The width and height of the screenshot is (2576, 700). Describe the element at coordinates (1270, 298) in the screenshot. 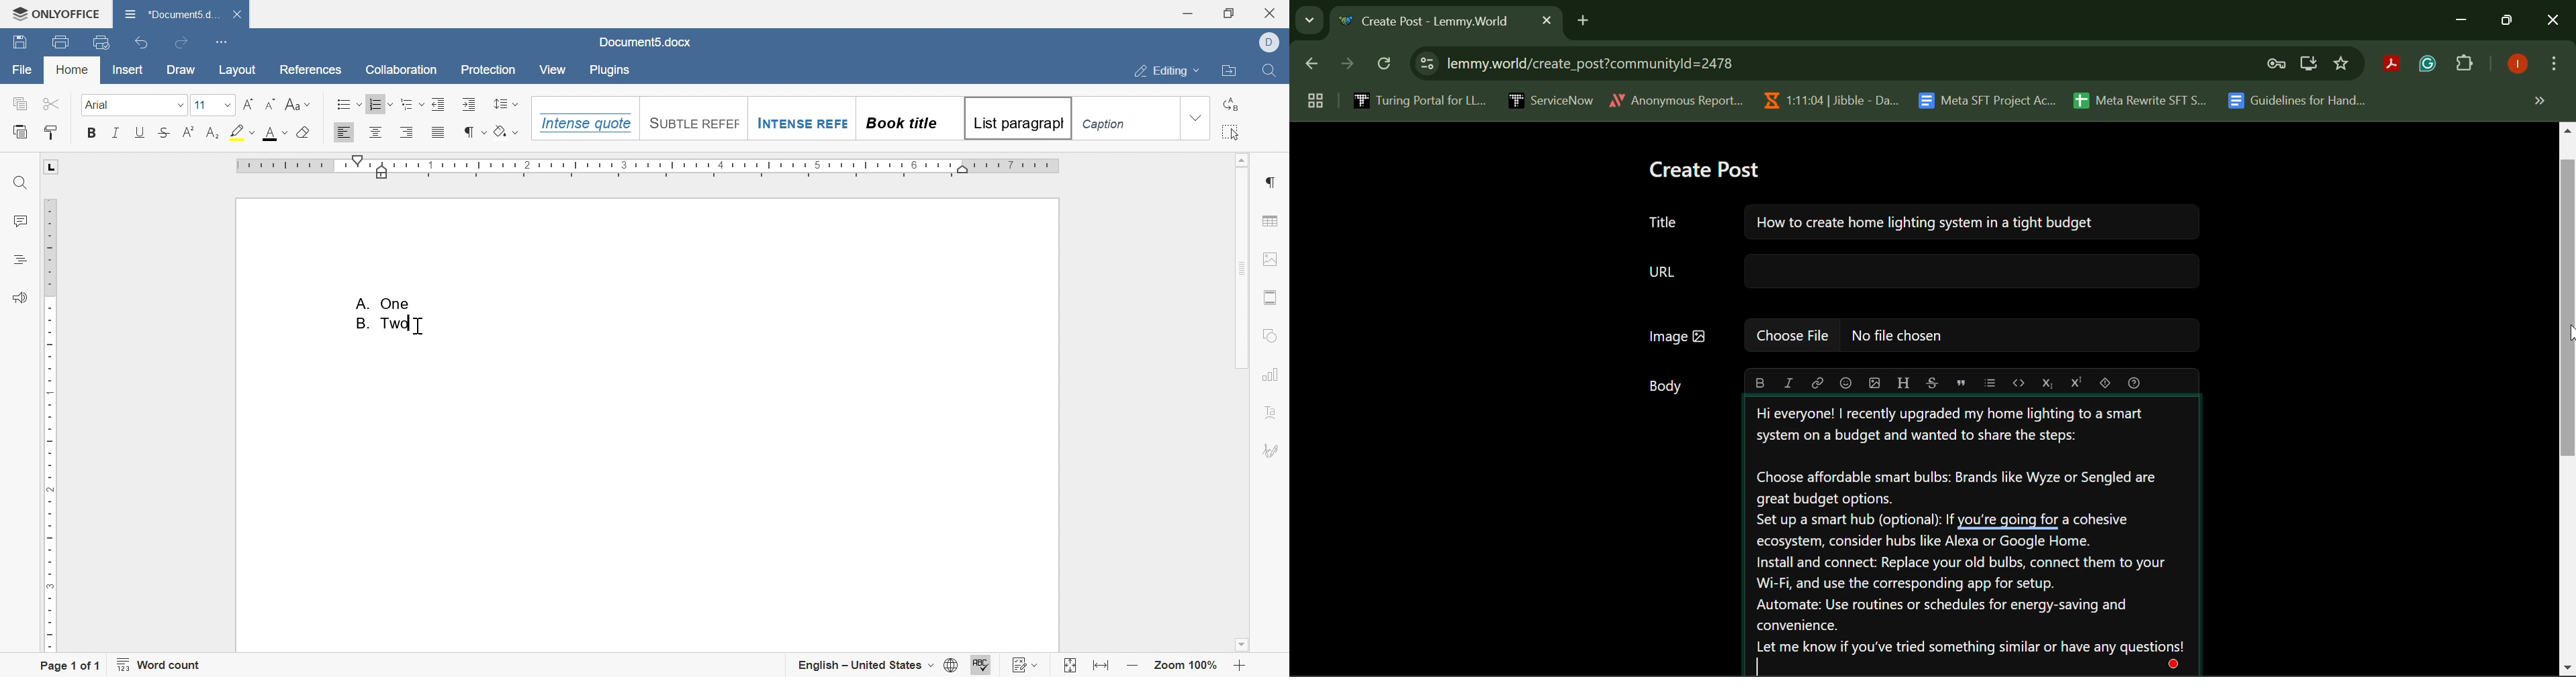

I see `header & footer settings` at that location.